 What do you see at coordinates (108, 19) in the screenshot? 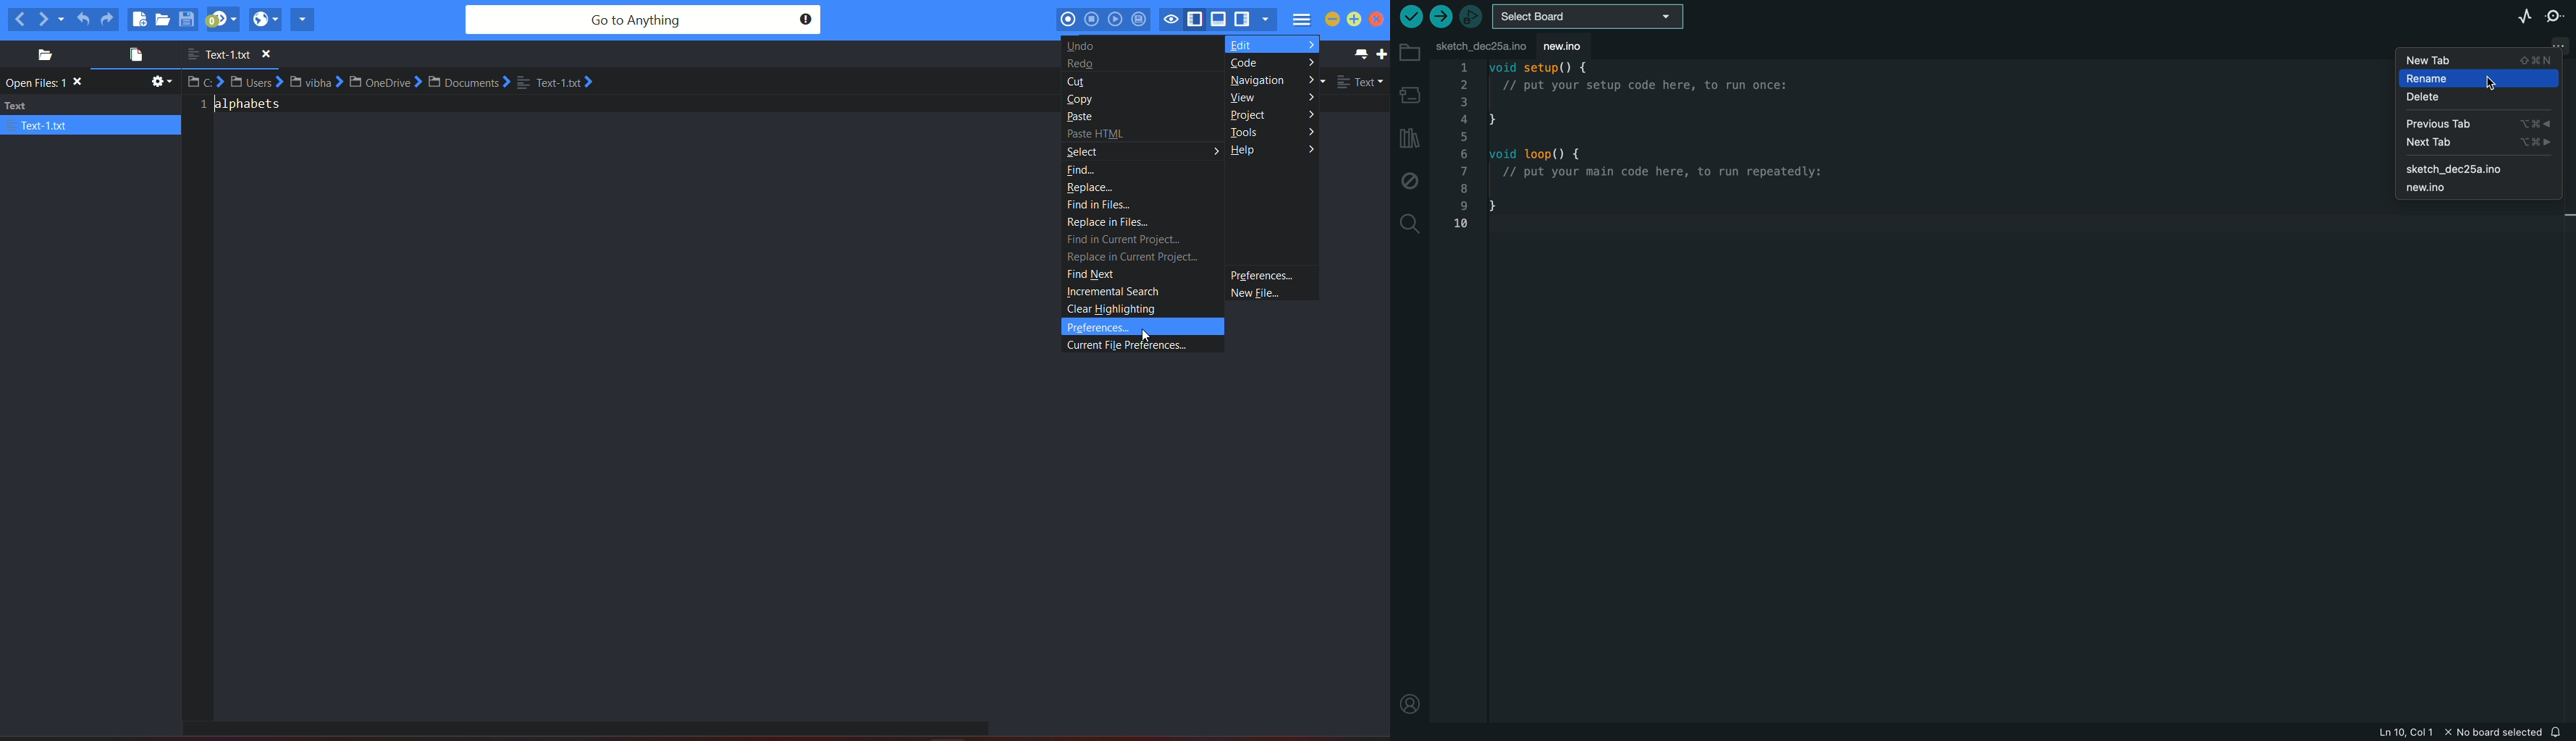
I see `redo` at bounding box center [108, 19].